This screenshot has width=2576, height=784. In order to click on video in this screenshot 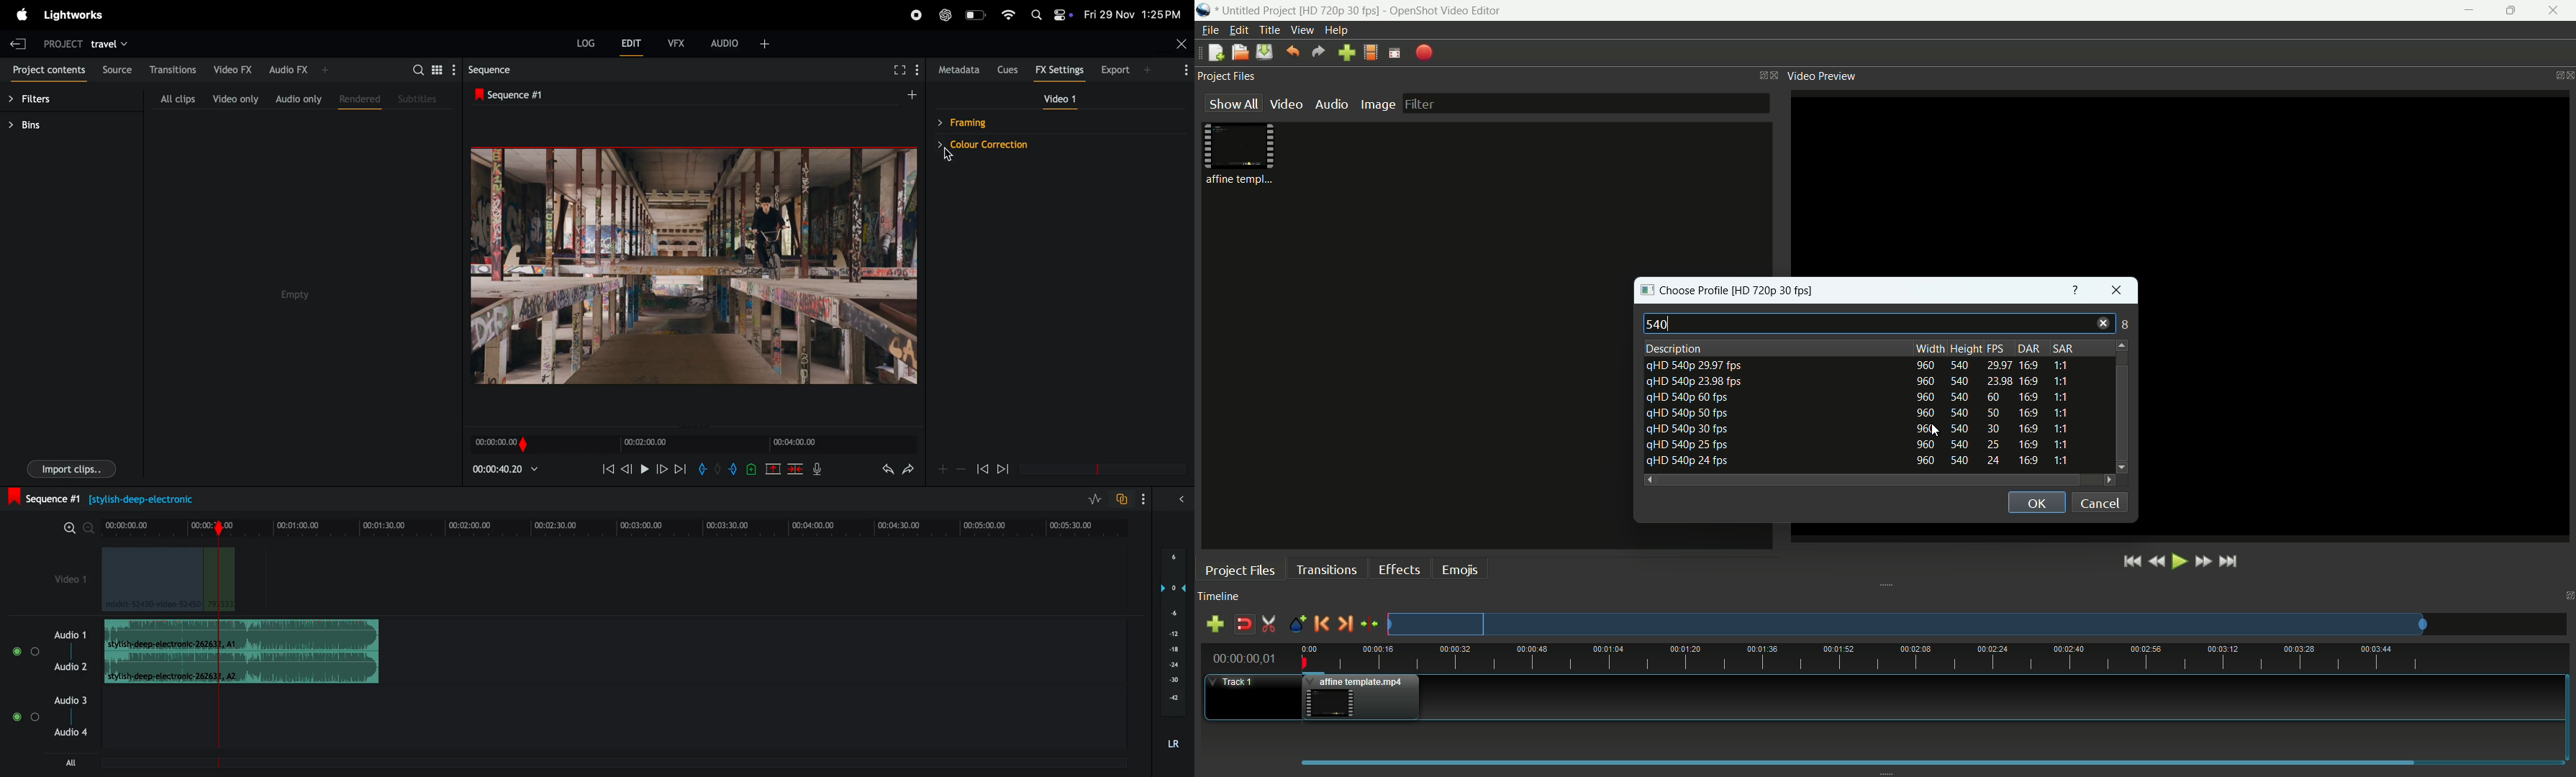, I will do `click(1287, 104)`.